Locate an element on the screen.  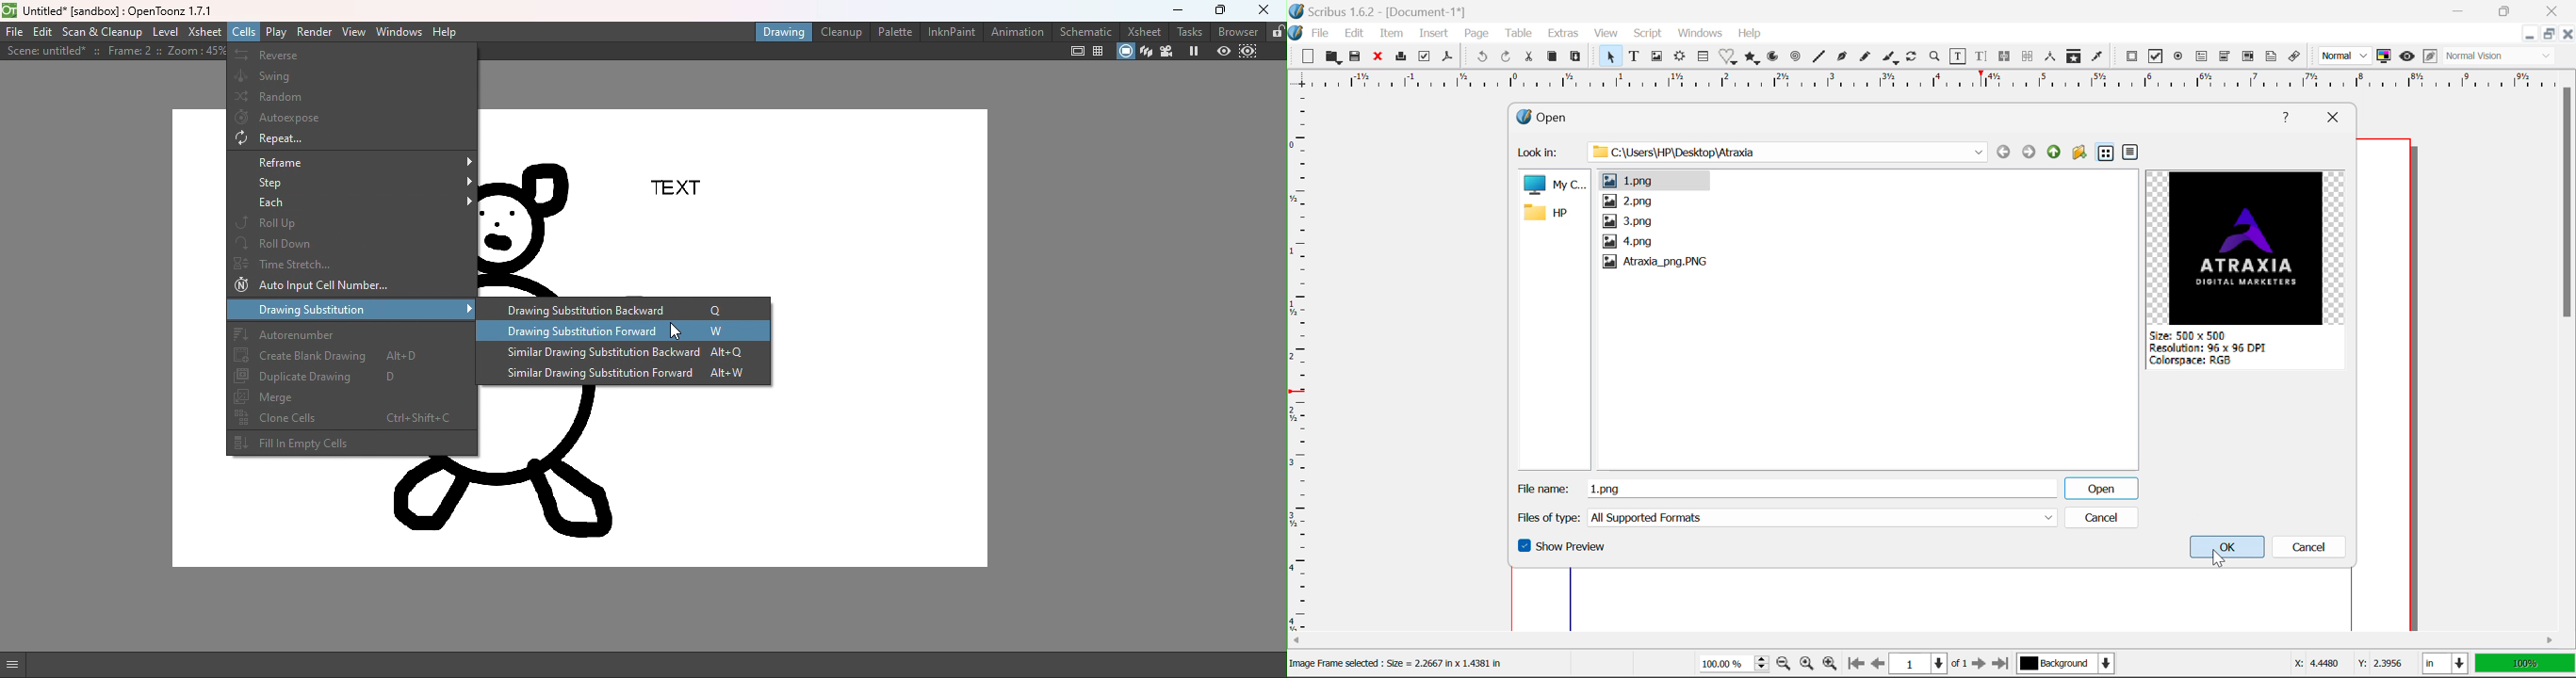
100% is located at coordinates (2525, 665).